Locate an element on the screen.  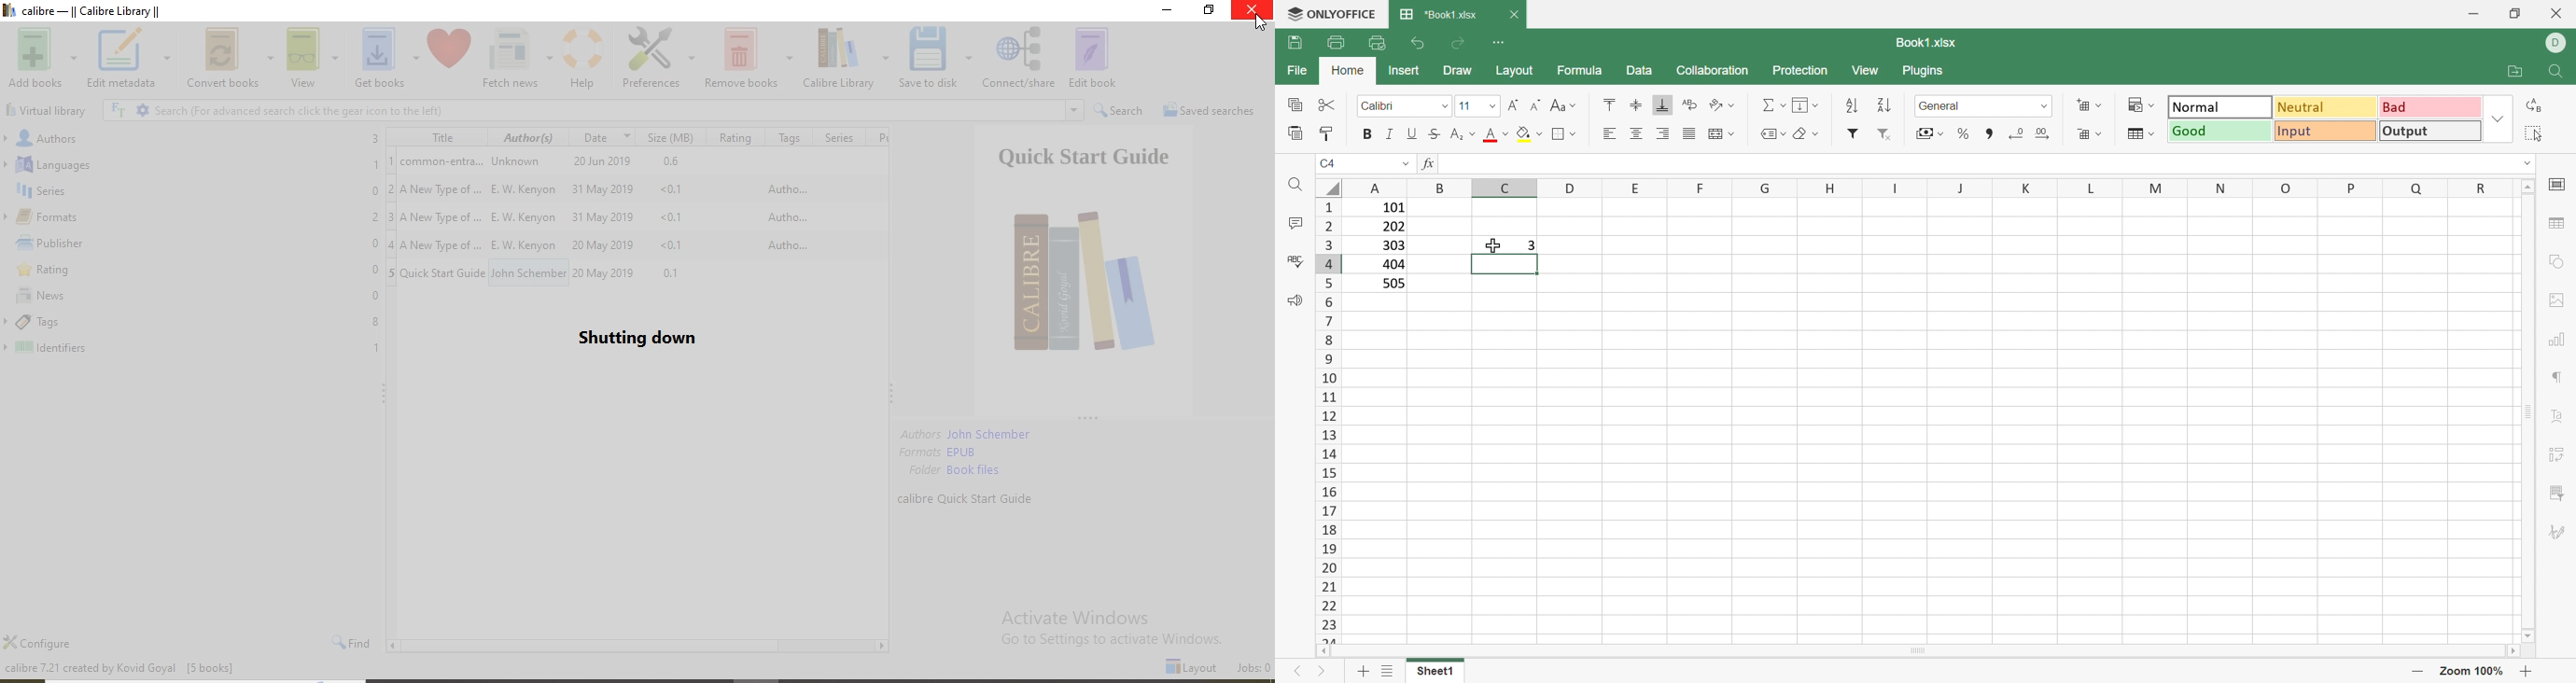
Preference is located at coordinates (658, 59).